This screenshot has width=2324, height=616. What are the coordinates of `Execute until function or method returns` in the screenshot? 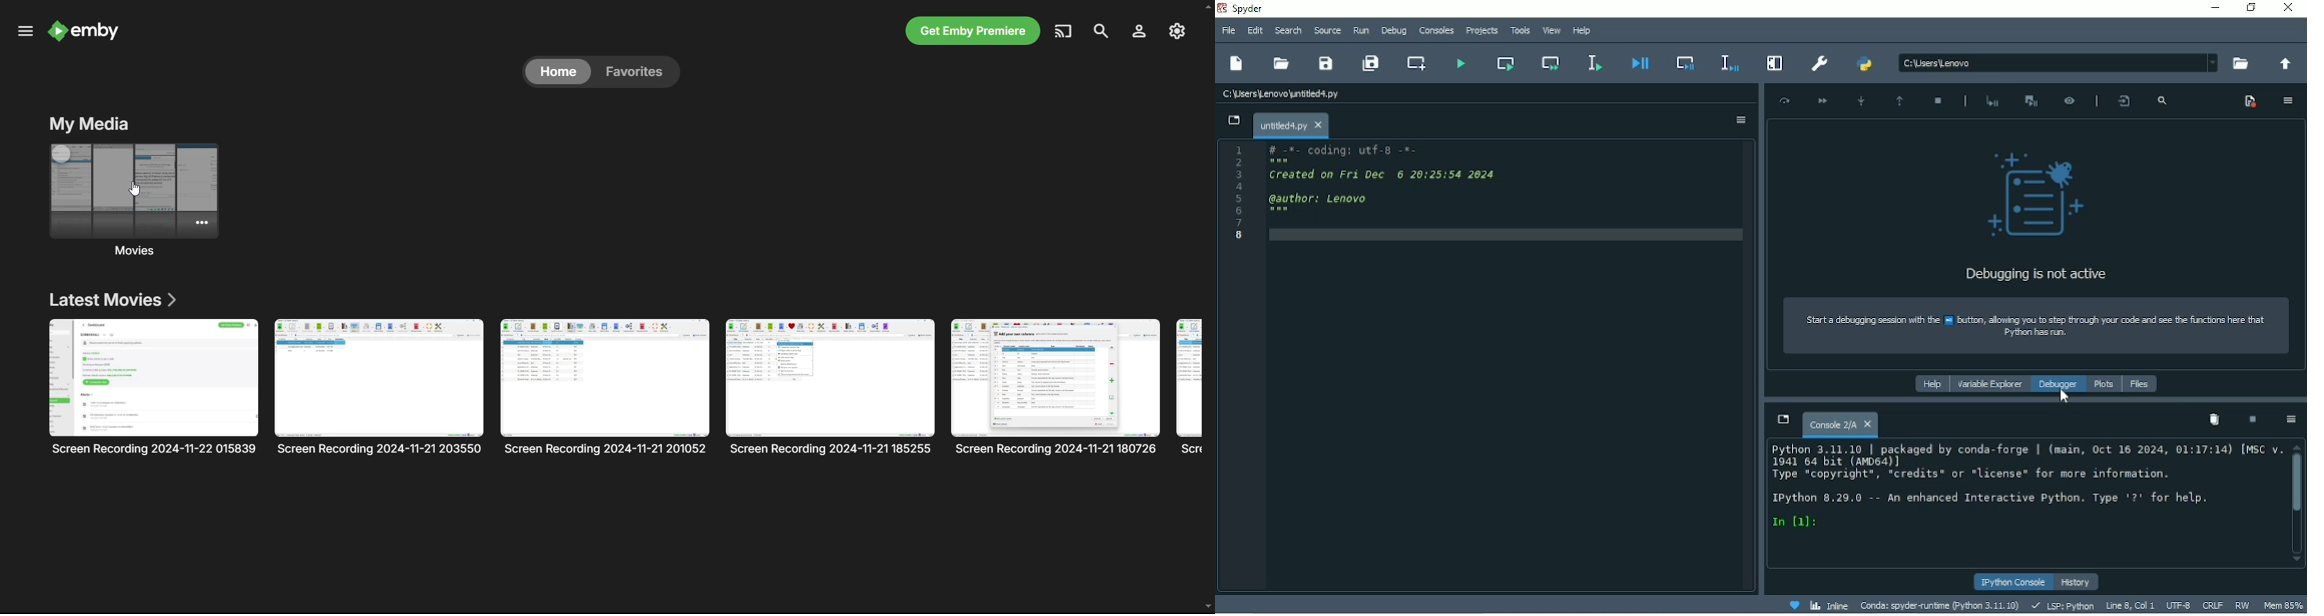 It's located at (1900, 100).